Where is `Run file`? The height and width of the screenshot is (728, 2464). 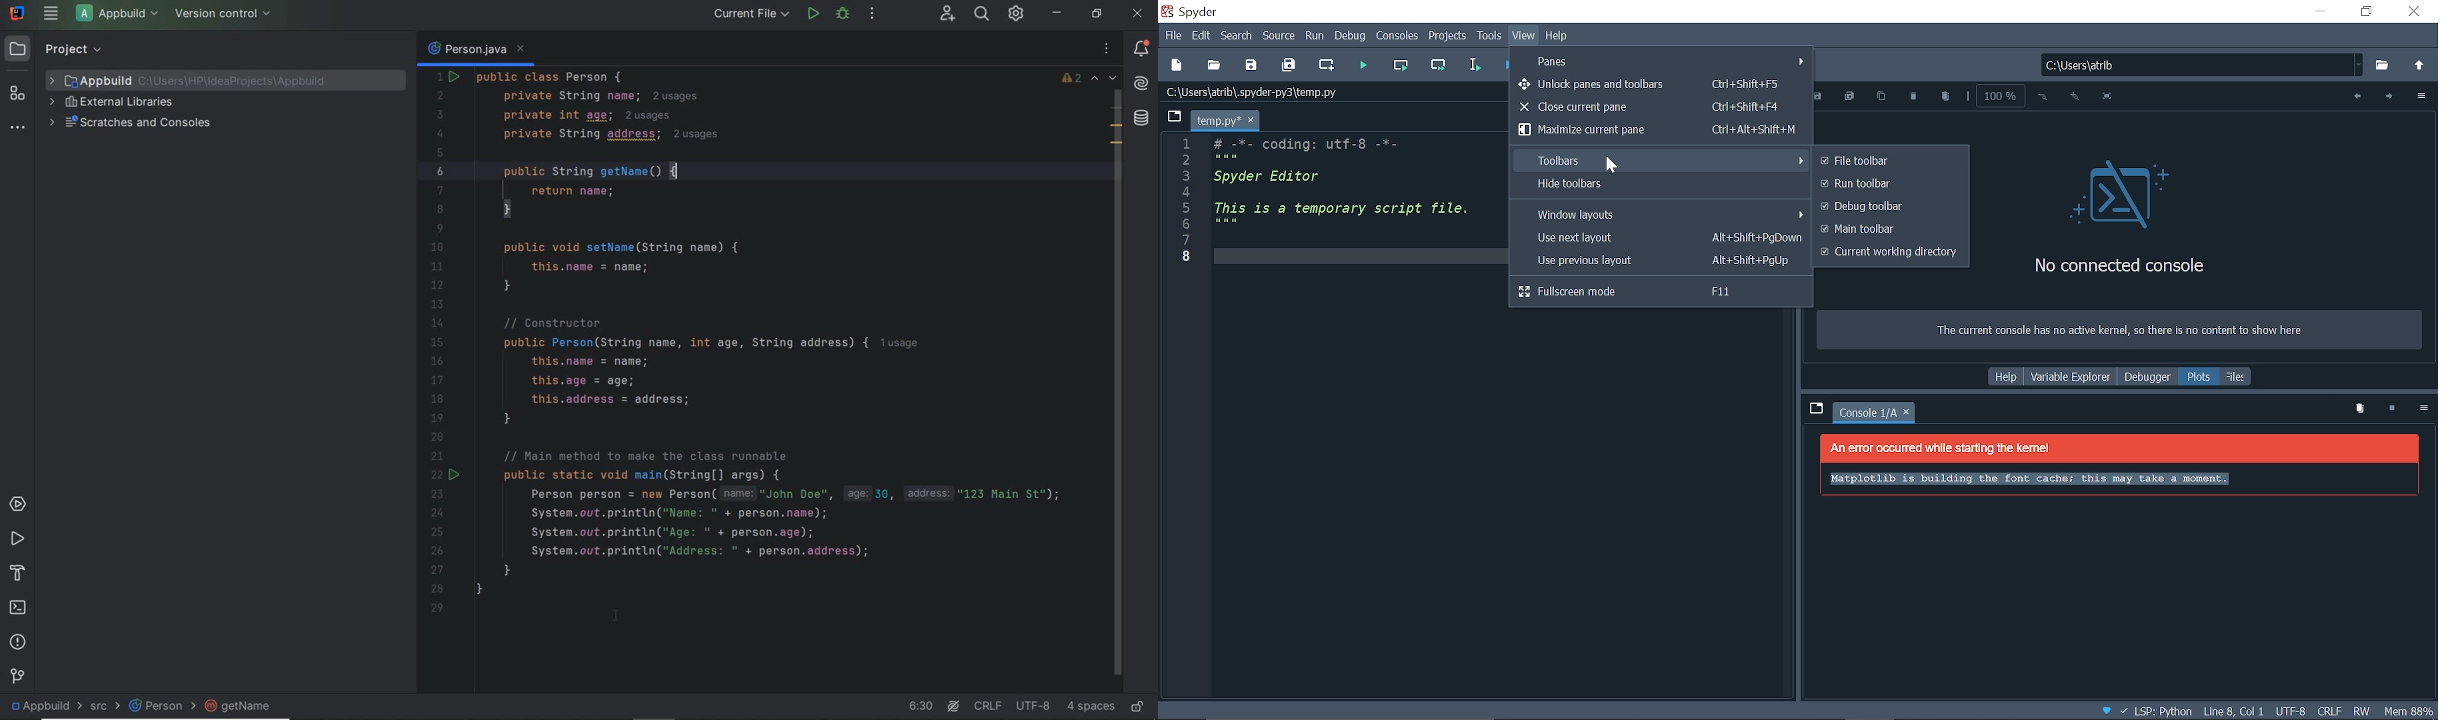
Run file is located at coordinates (1366, 64).